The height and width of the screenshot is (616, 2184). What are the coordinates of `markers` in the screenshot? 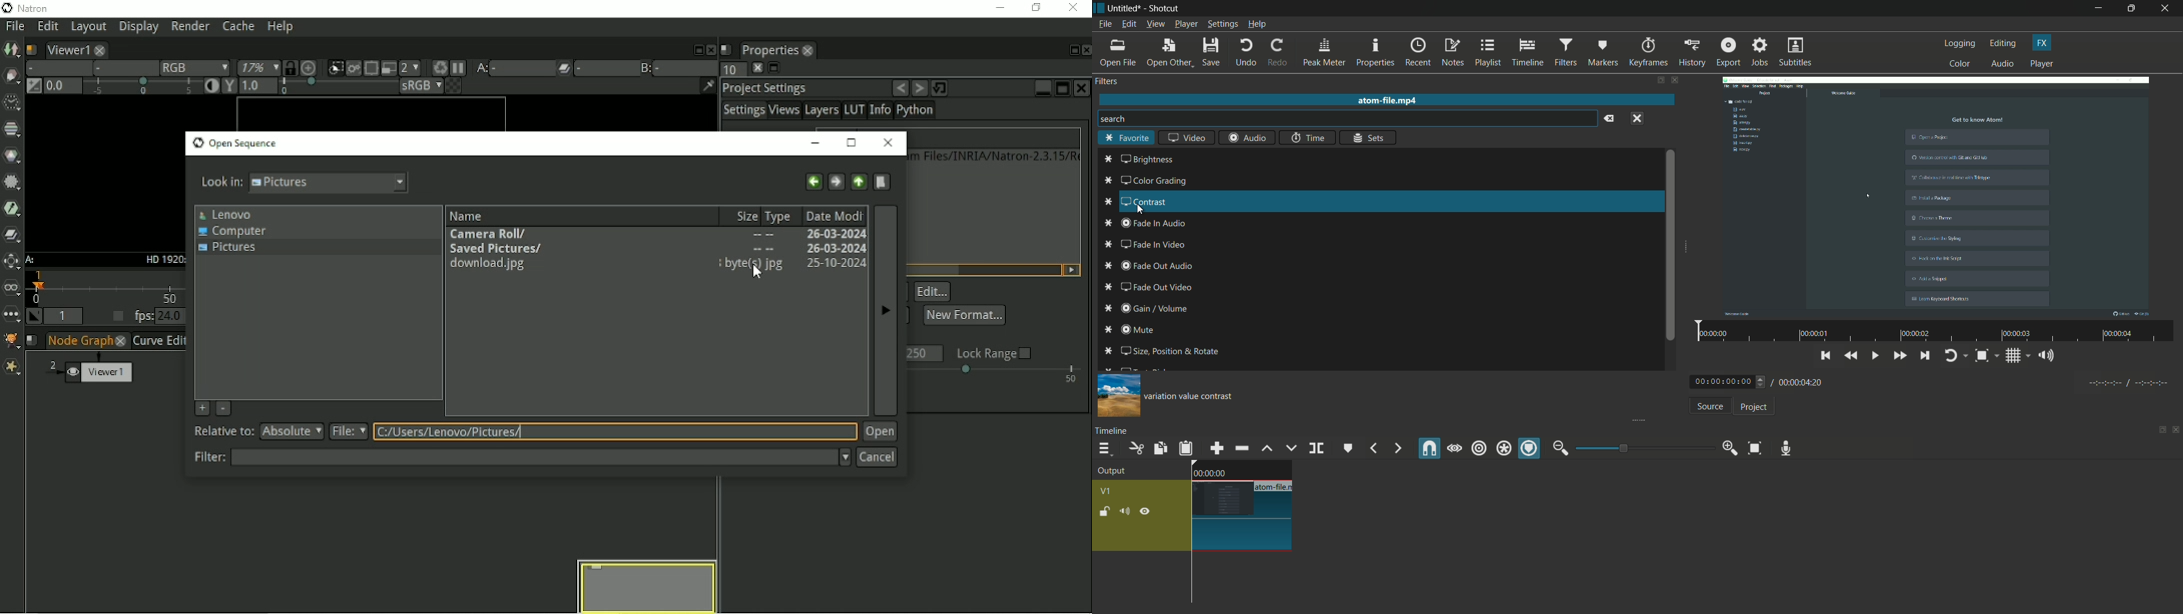 It's located at (1603, 52).